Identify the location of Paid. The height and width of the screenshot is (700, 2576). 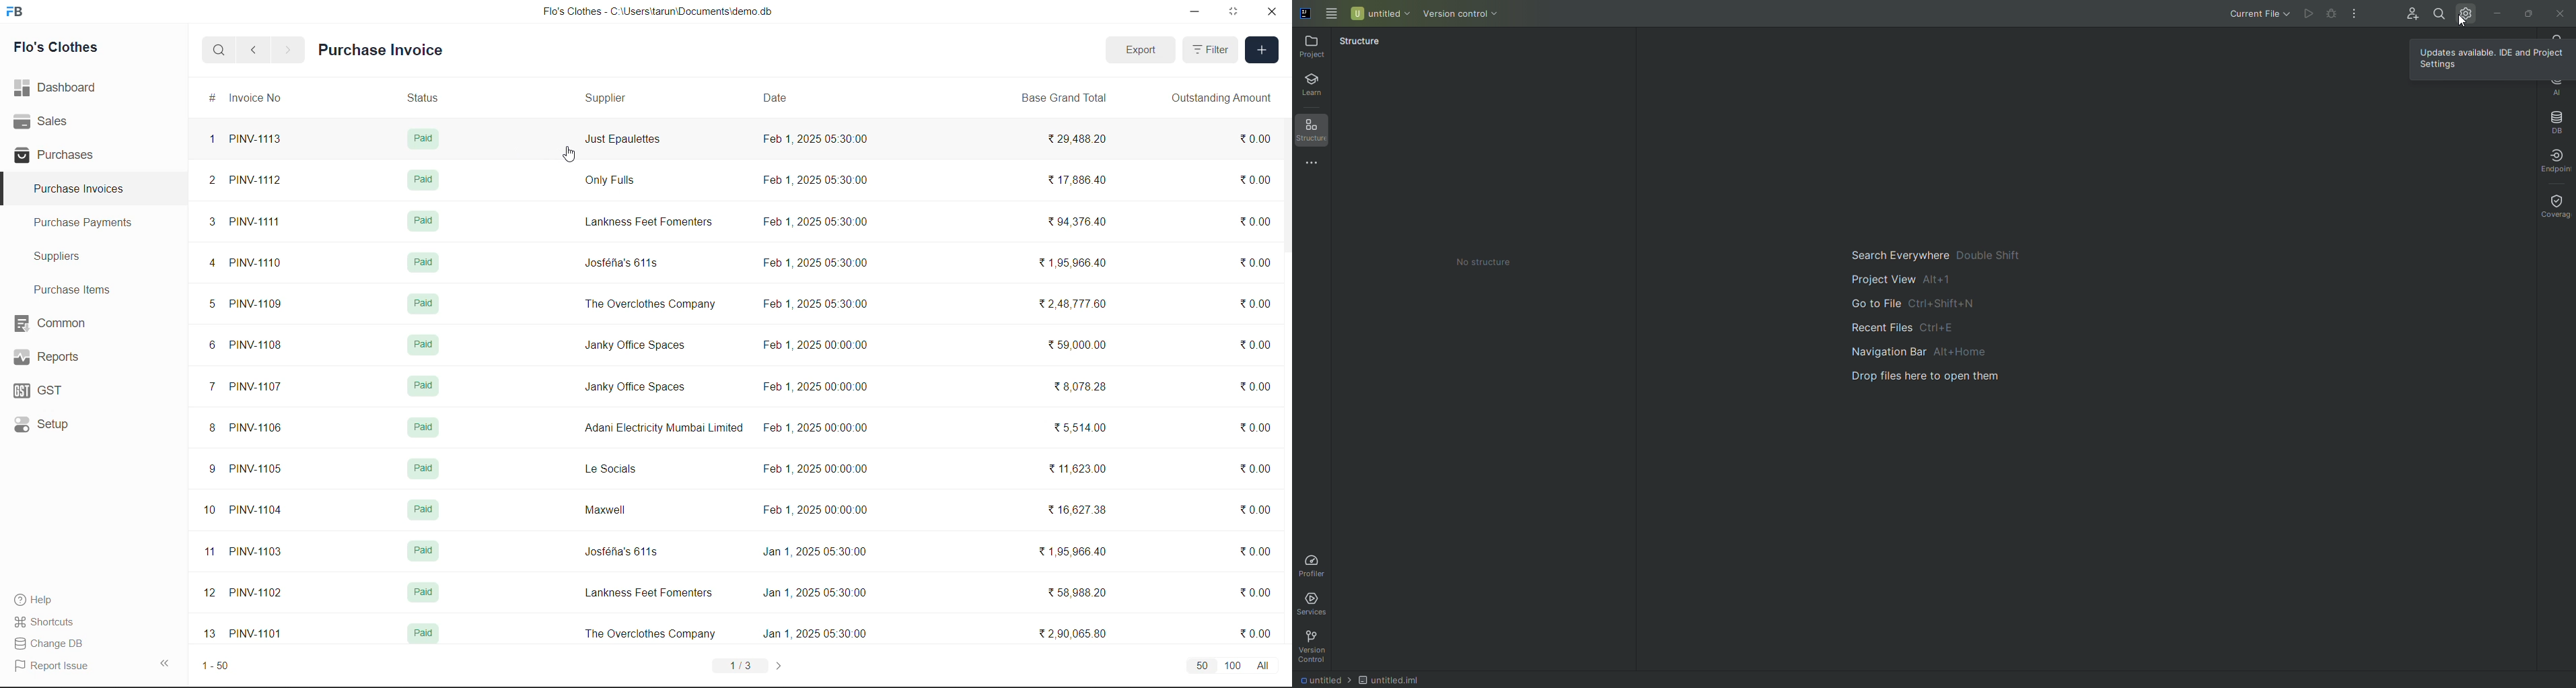
(427, 223).